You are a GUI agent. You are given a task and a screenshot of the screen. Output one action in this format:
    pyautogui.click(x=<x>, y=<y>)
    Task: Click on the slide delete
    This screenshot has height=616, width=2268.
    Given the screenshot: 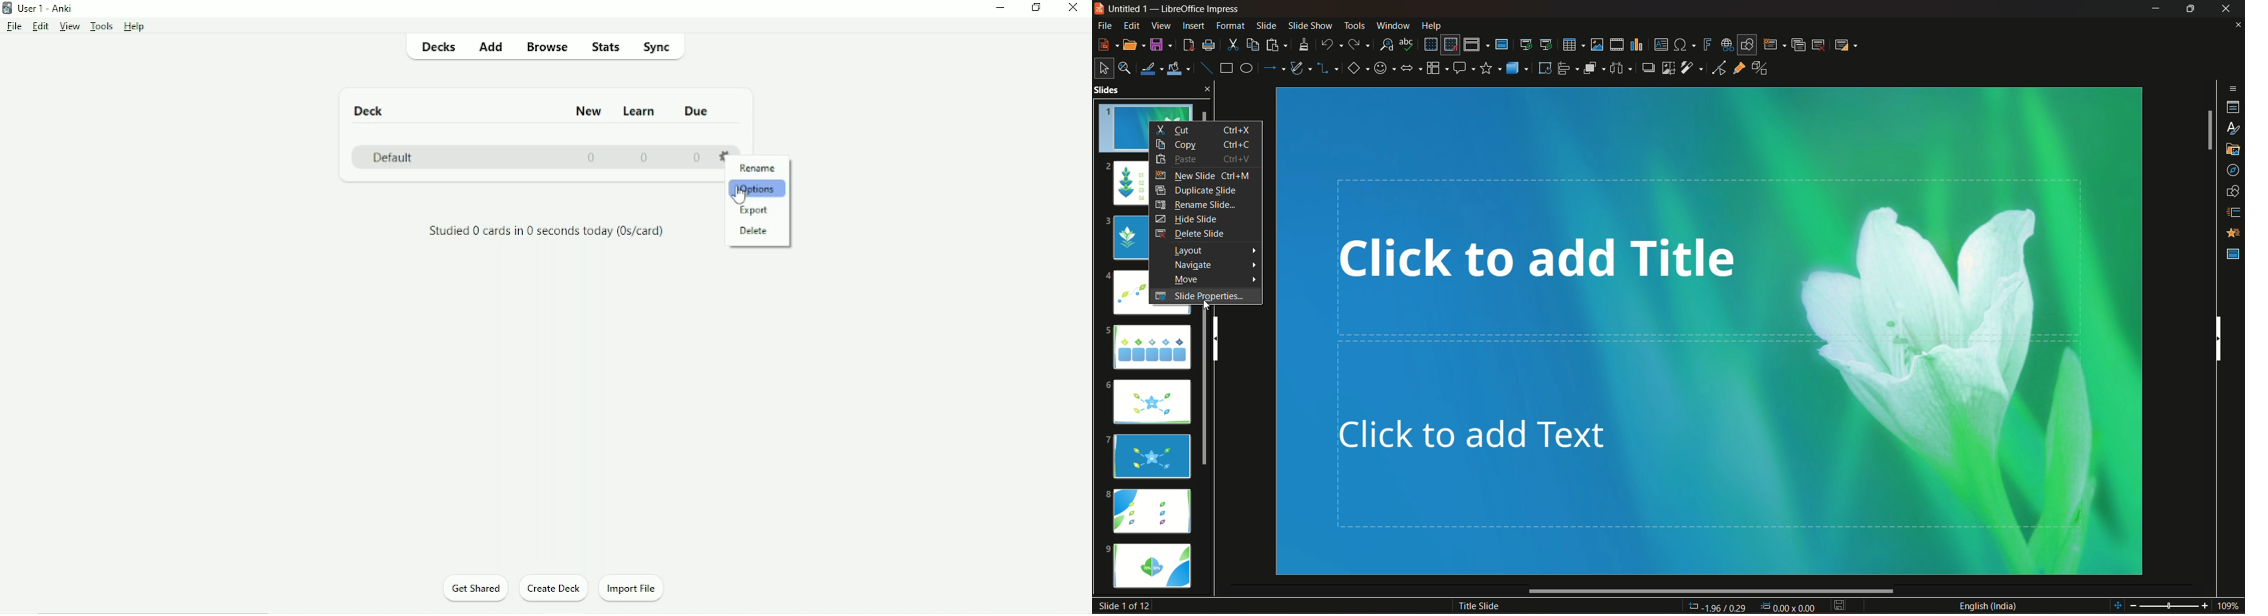 What is the action you would take?
    pyautogui.click(x=1820, y=44)
    